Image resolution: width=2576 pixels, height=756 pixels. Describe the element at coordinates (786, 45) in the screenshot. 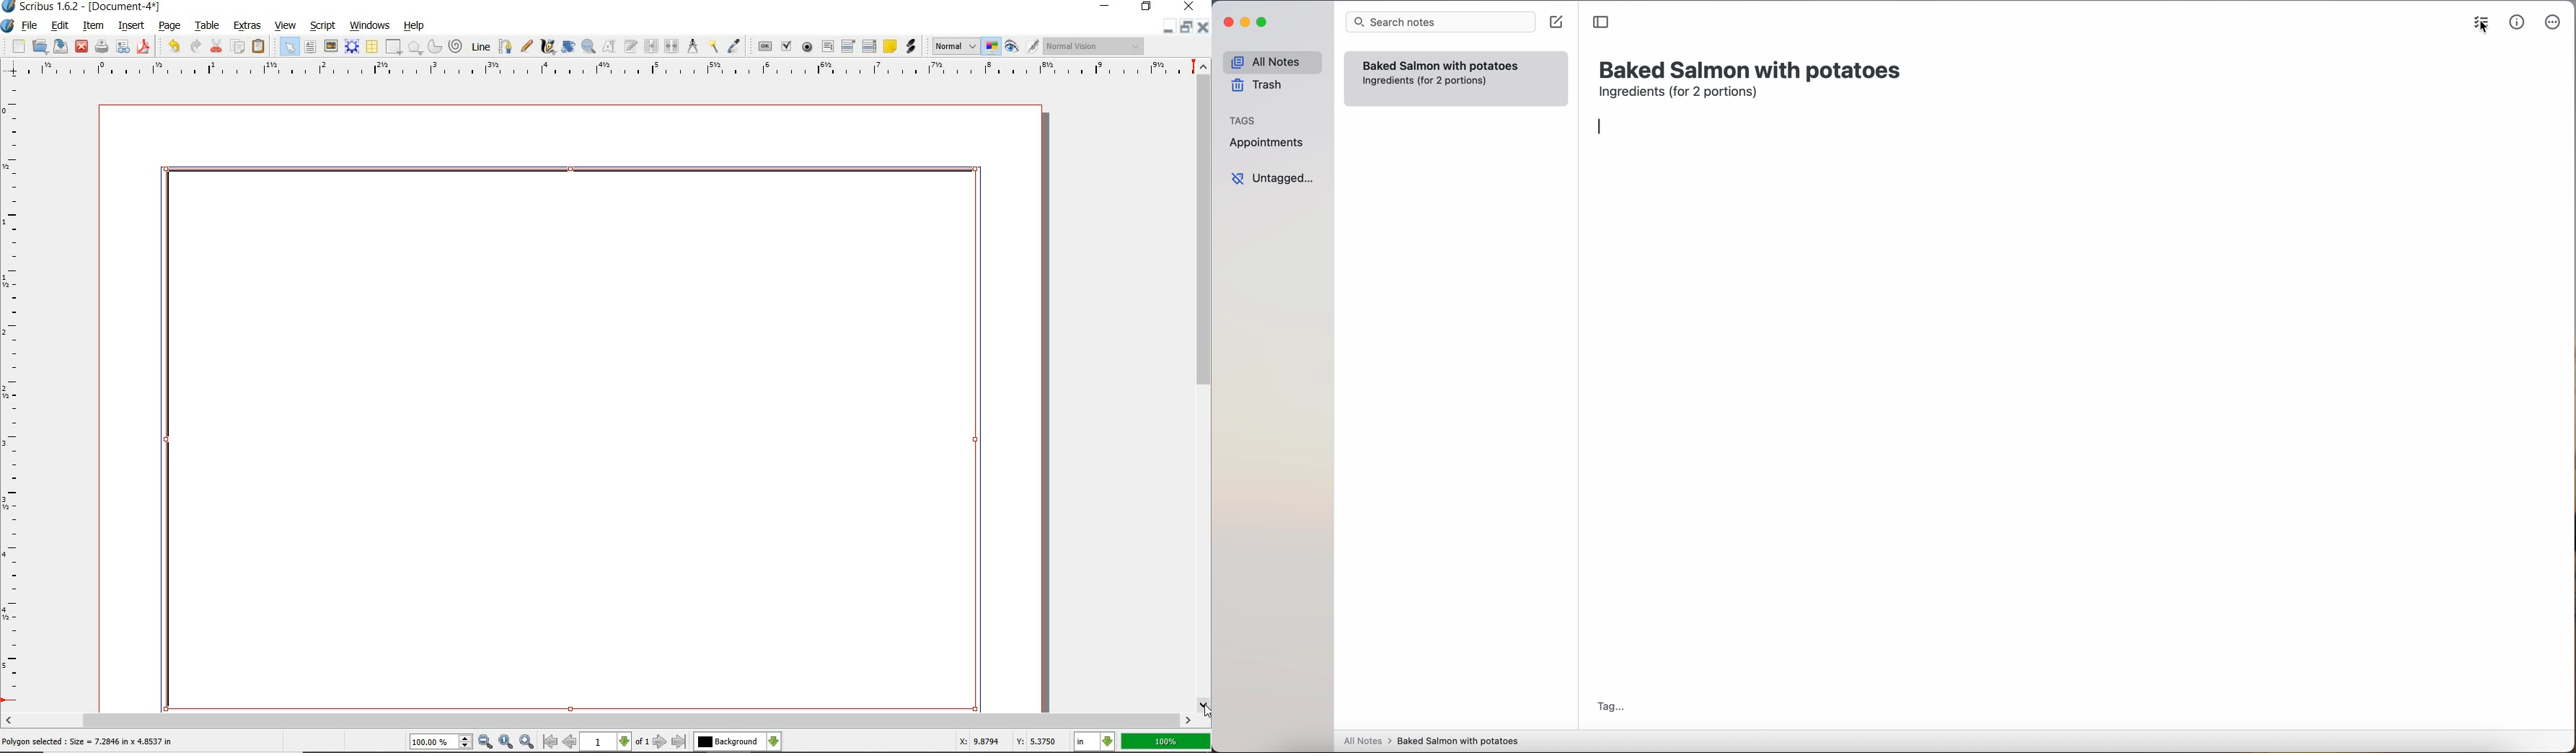

I see `pdf check box` at that location.